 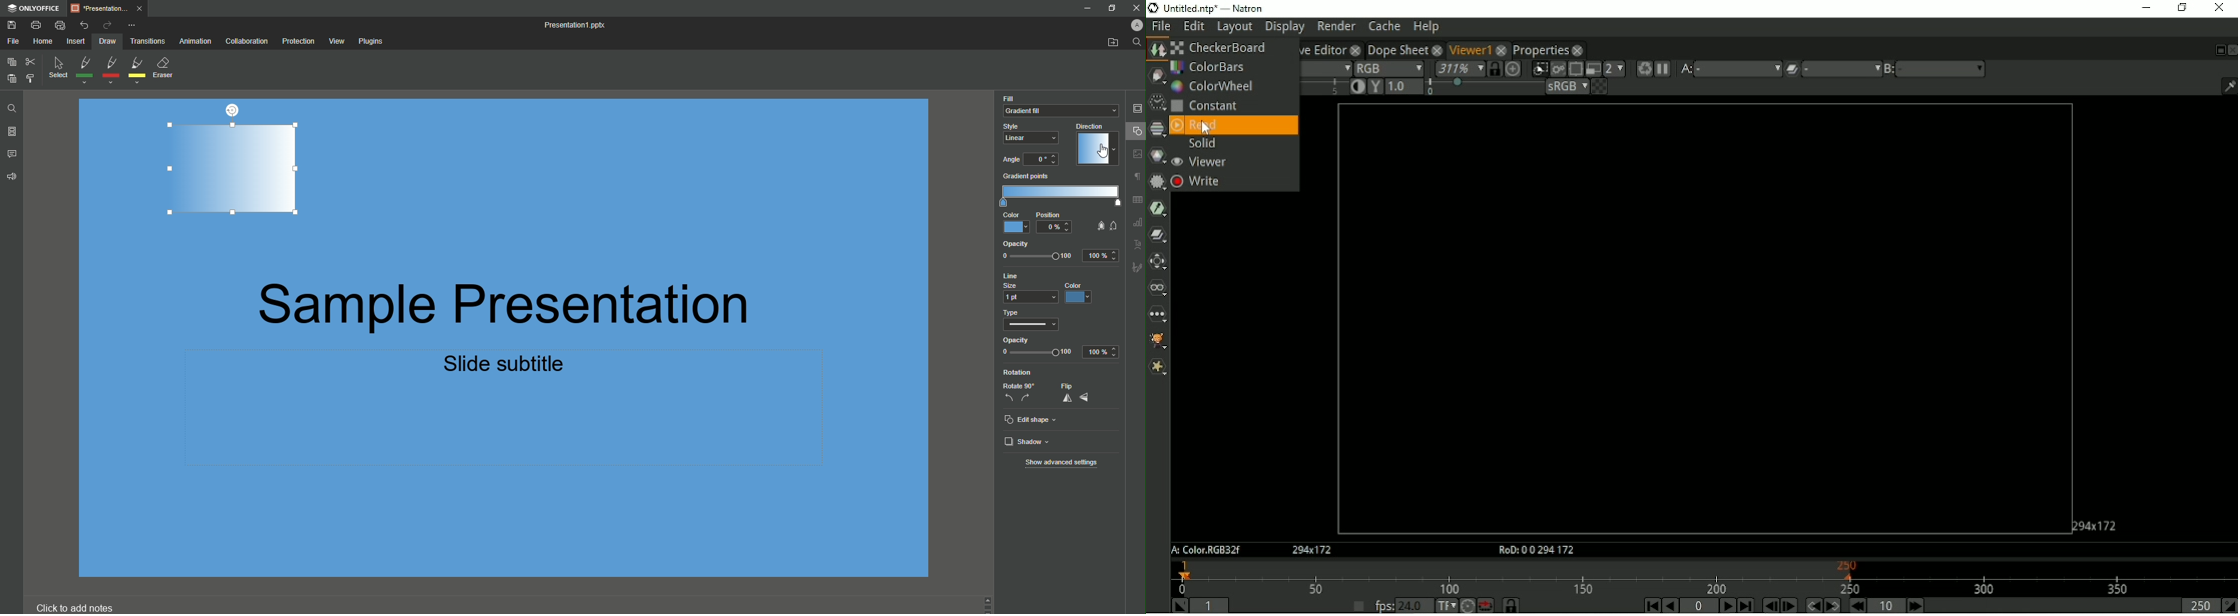 What do you see at coordinates (296, 42) in the screenshot?
I see `Protection` at bounding box center [296, 42].